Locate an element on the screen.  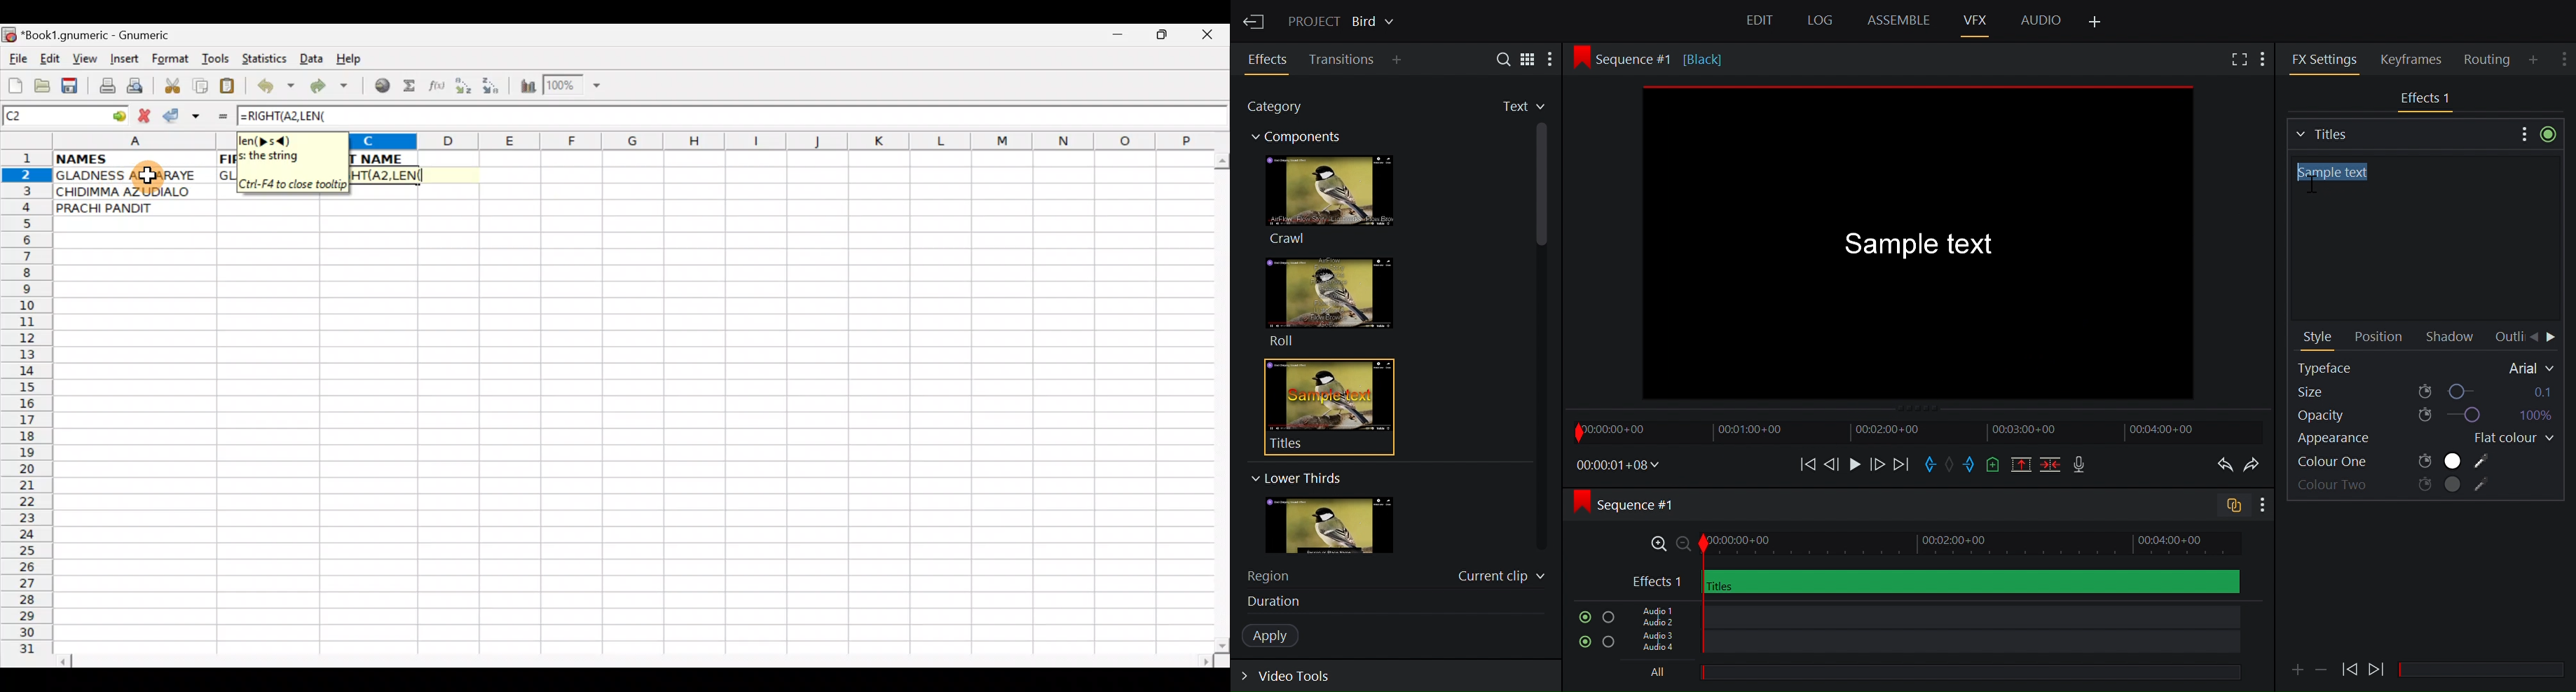
Accept change is located at coordinates (181, 116).